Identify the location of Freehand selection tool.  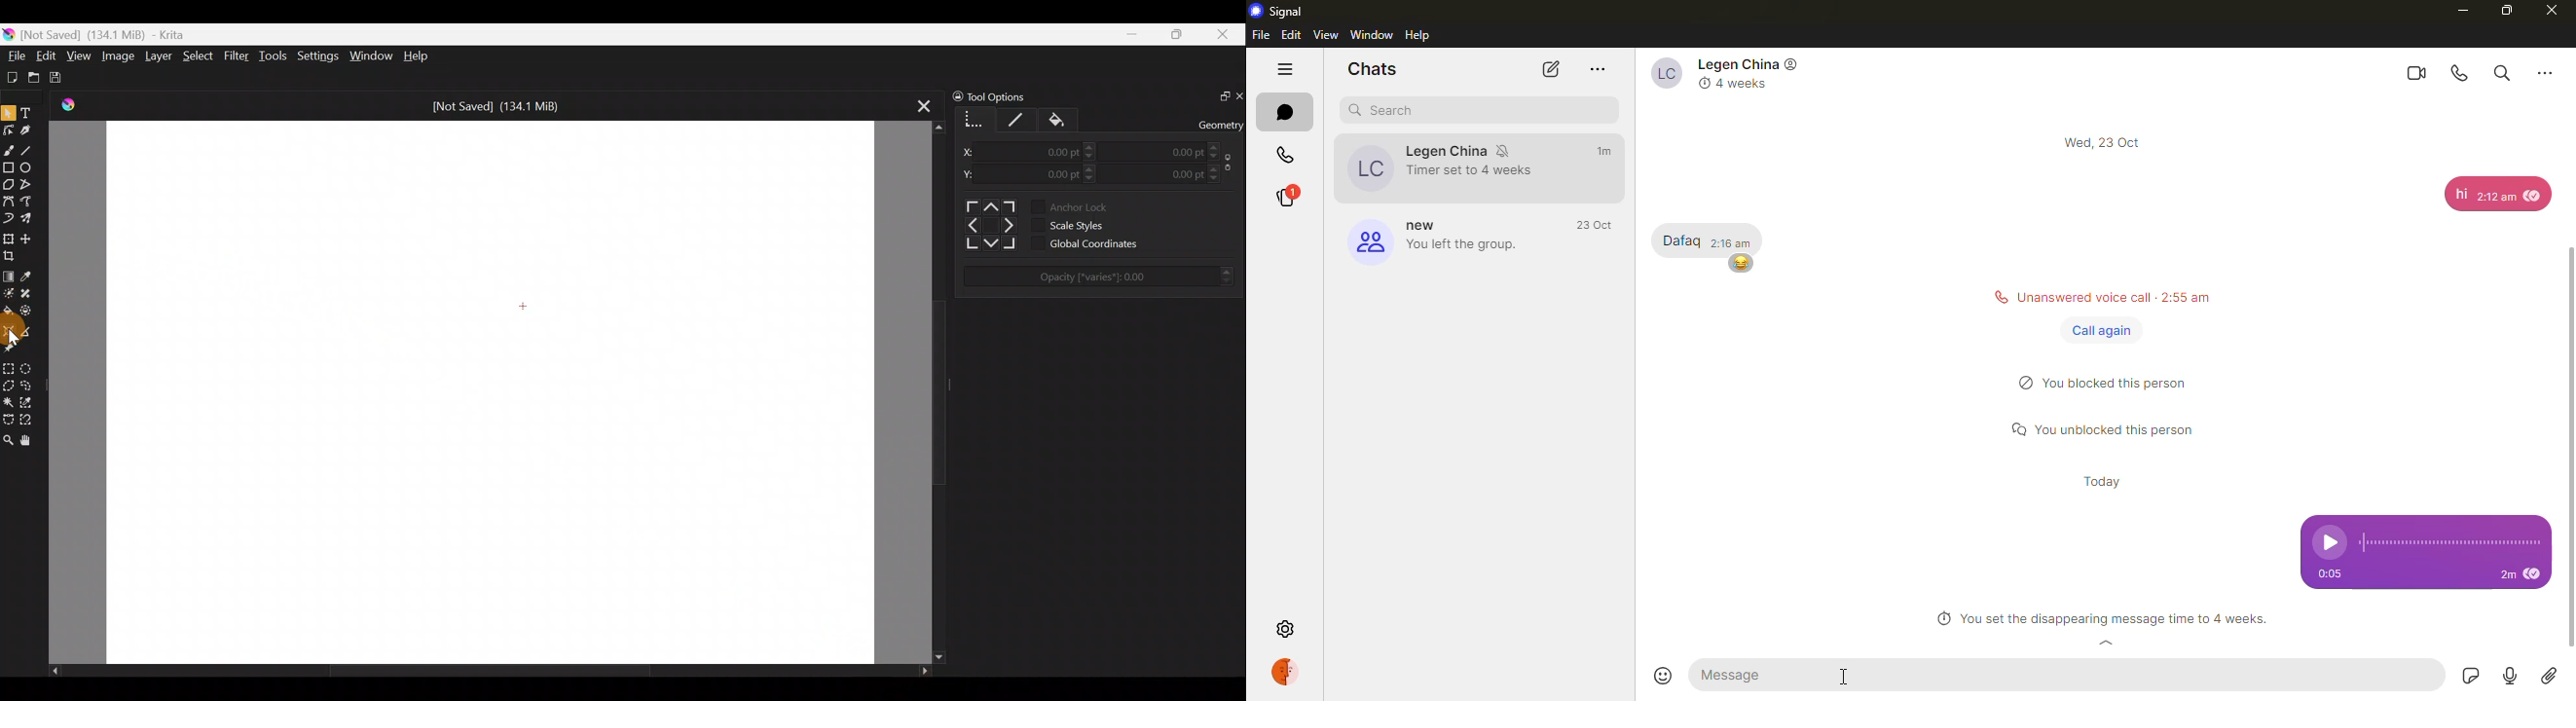
(31, 384).